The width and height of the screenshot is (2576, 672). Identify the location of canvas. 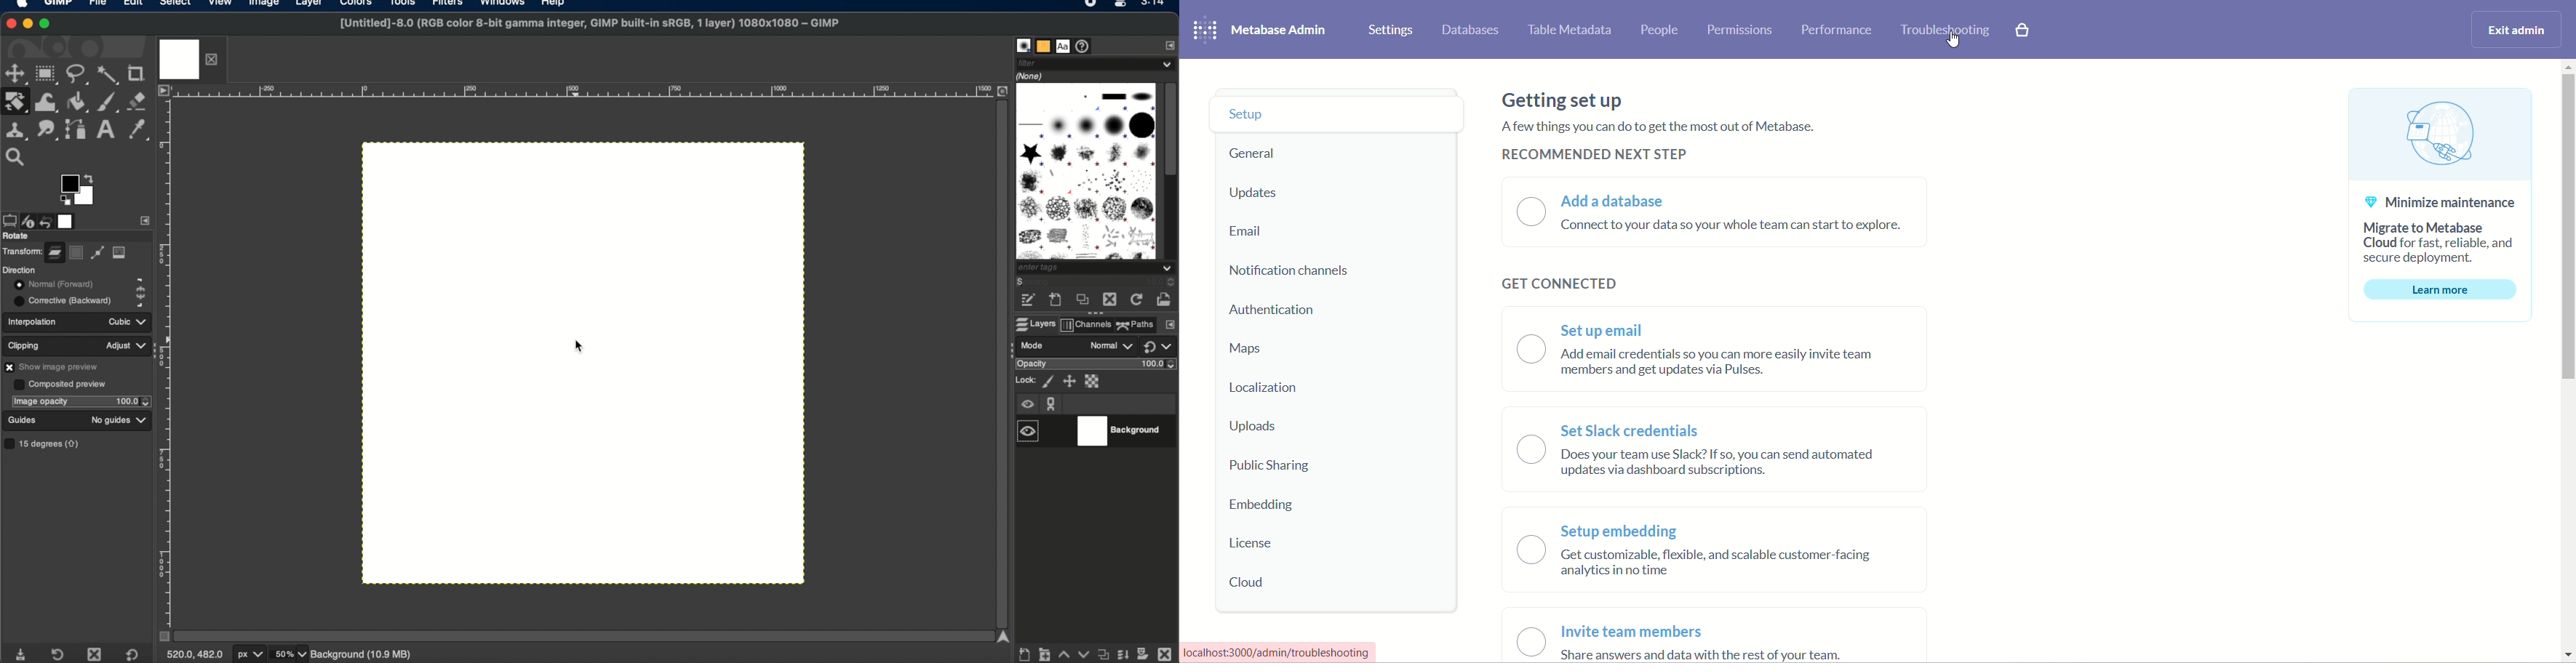
(581, 363).